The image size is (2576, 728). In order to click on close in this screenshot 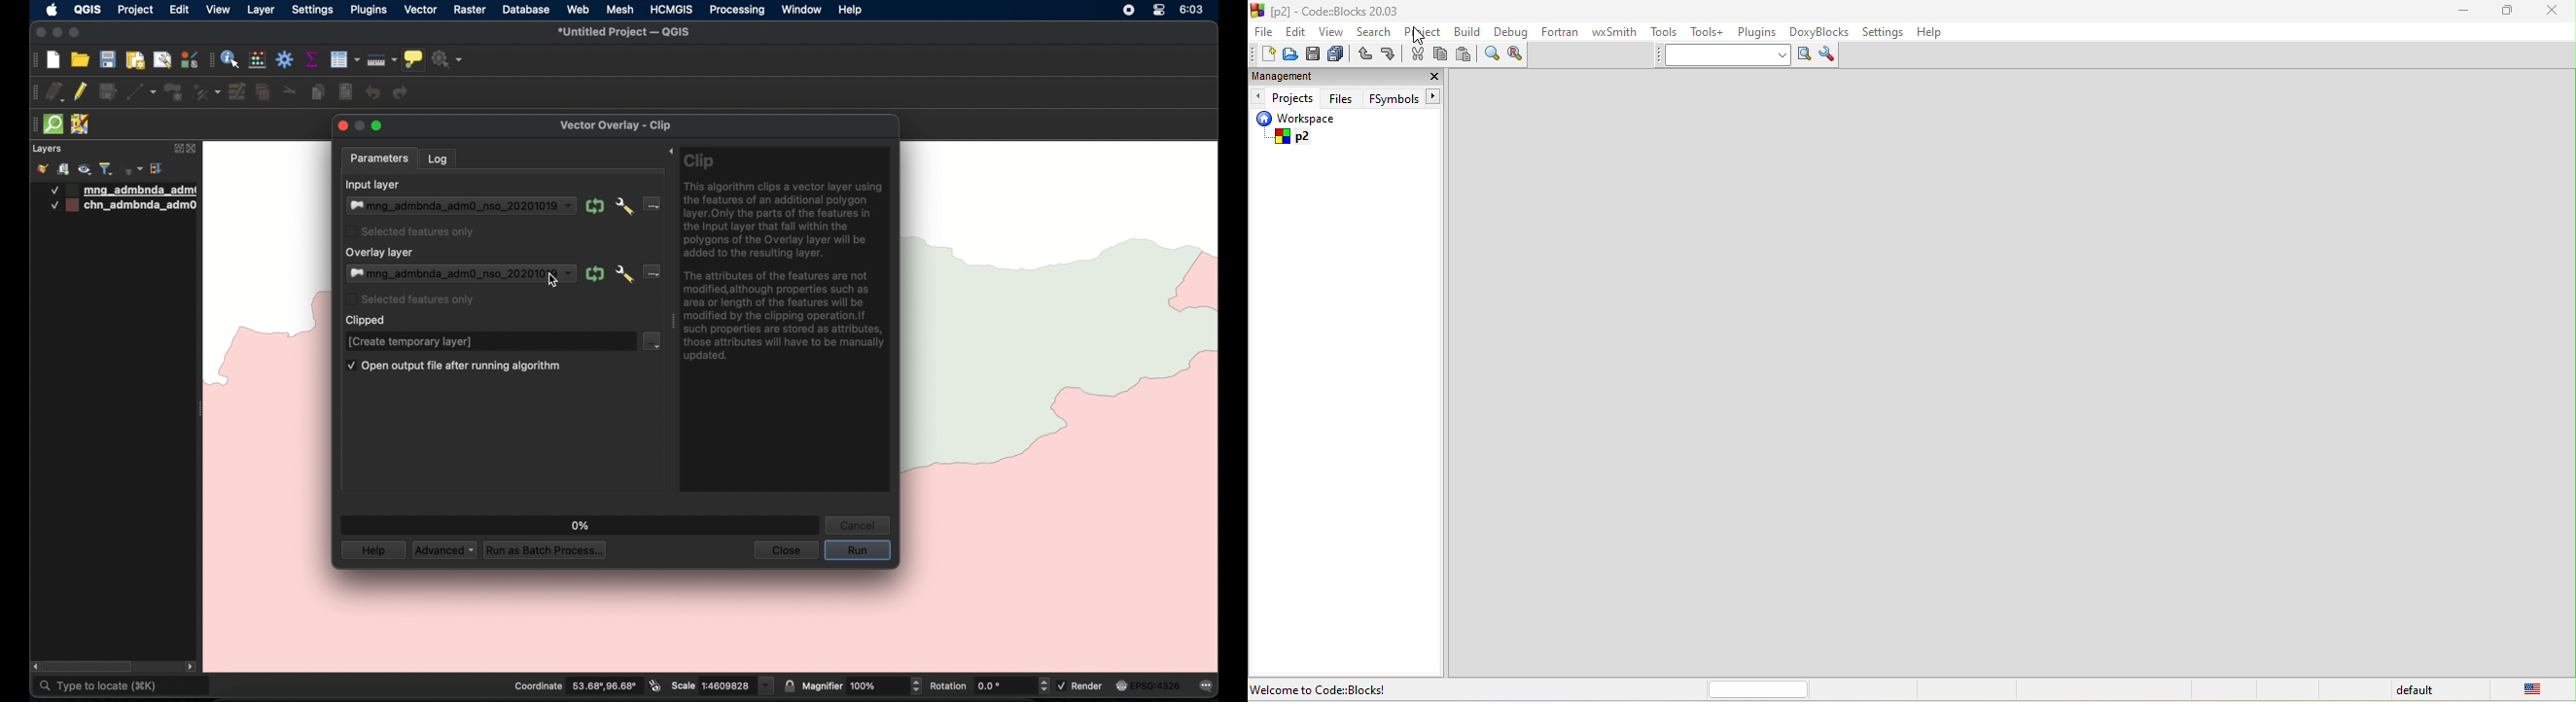, I will do `click(1431, 76)`.